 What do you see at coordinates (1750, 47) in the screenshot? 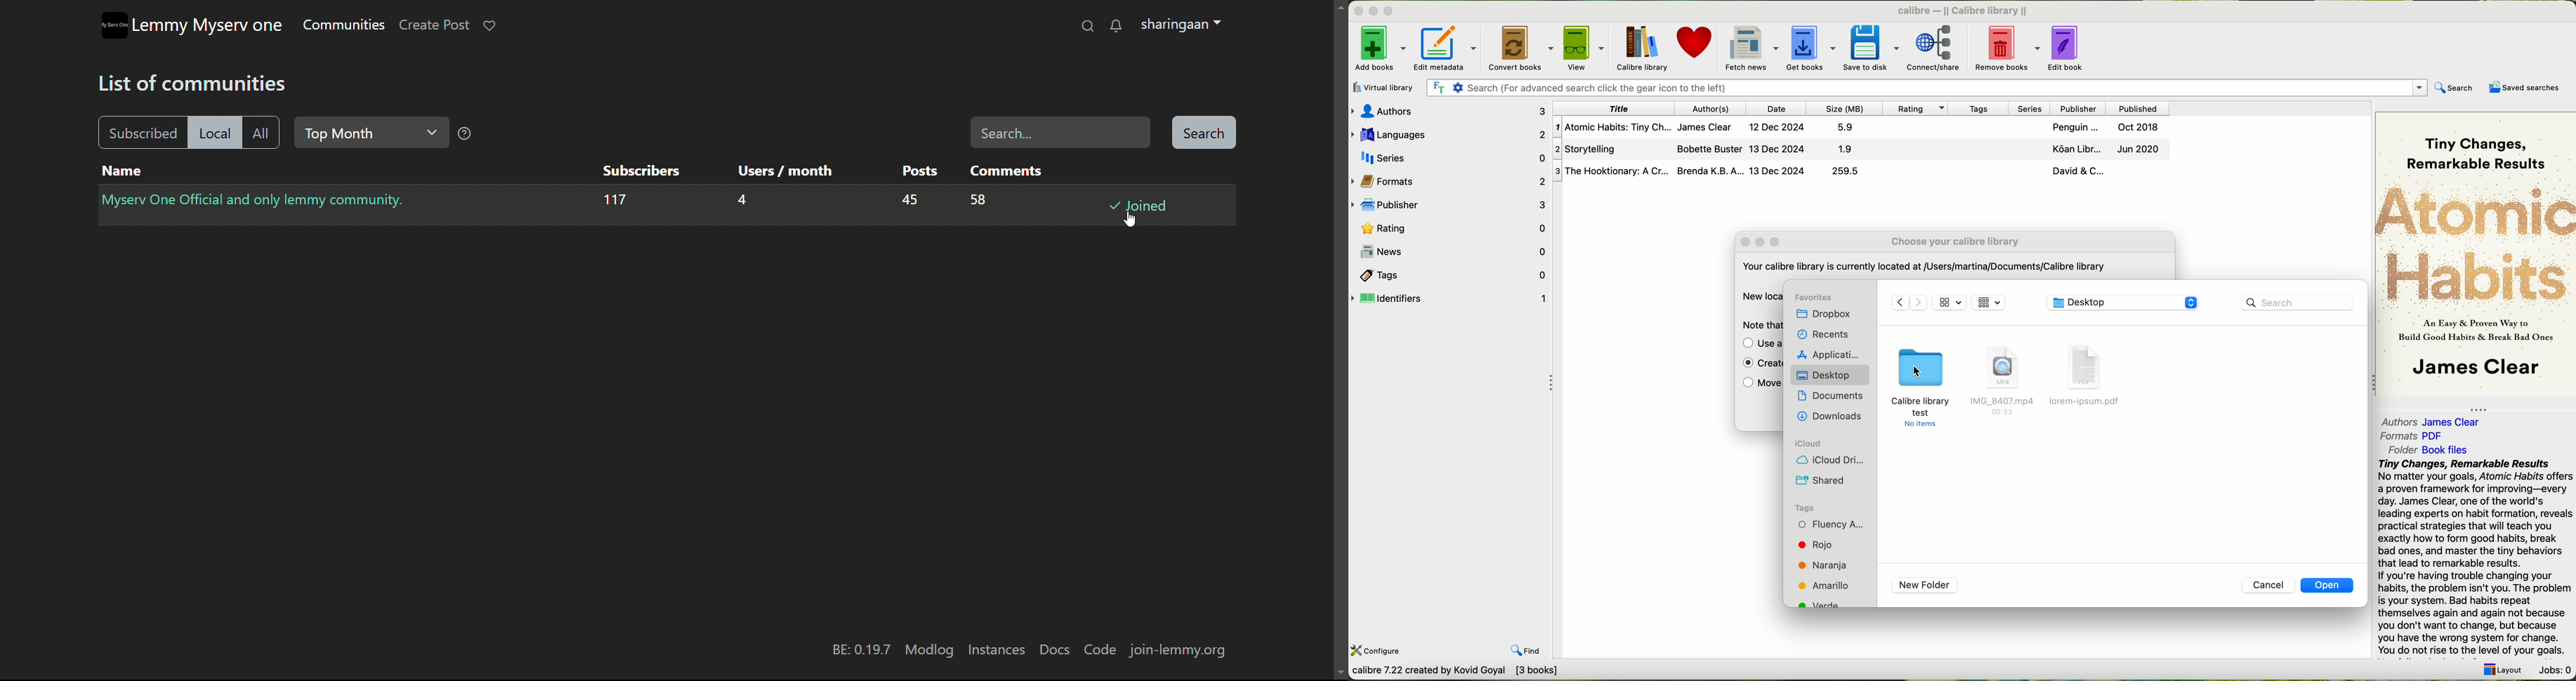
I see `fetch news` at bounding box center [1750, 47].